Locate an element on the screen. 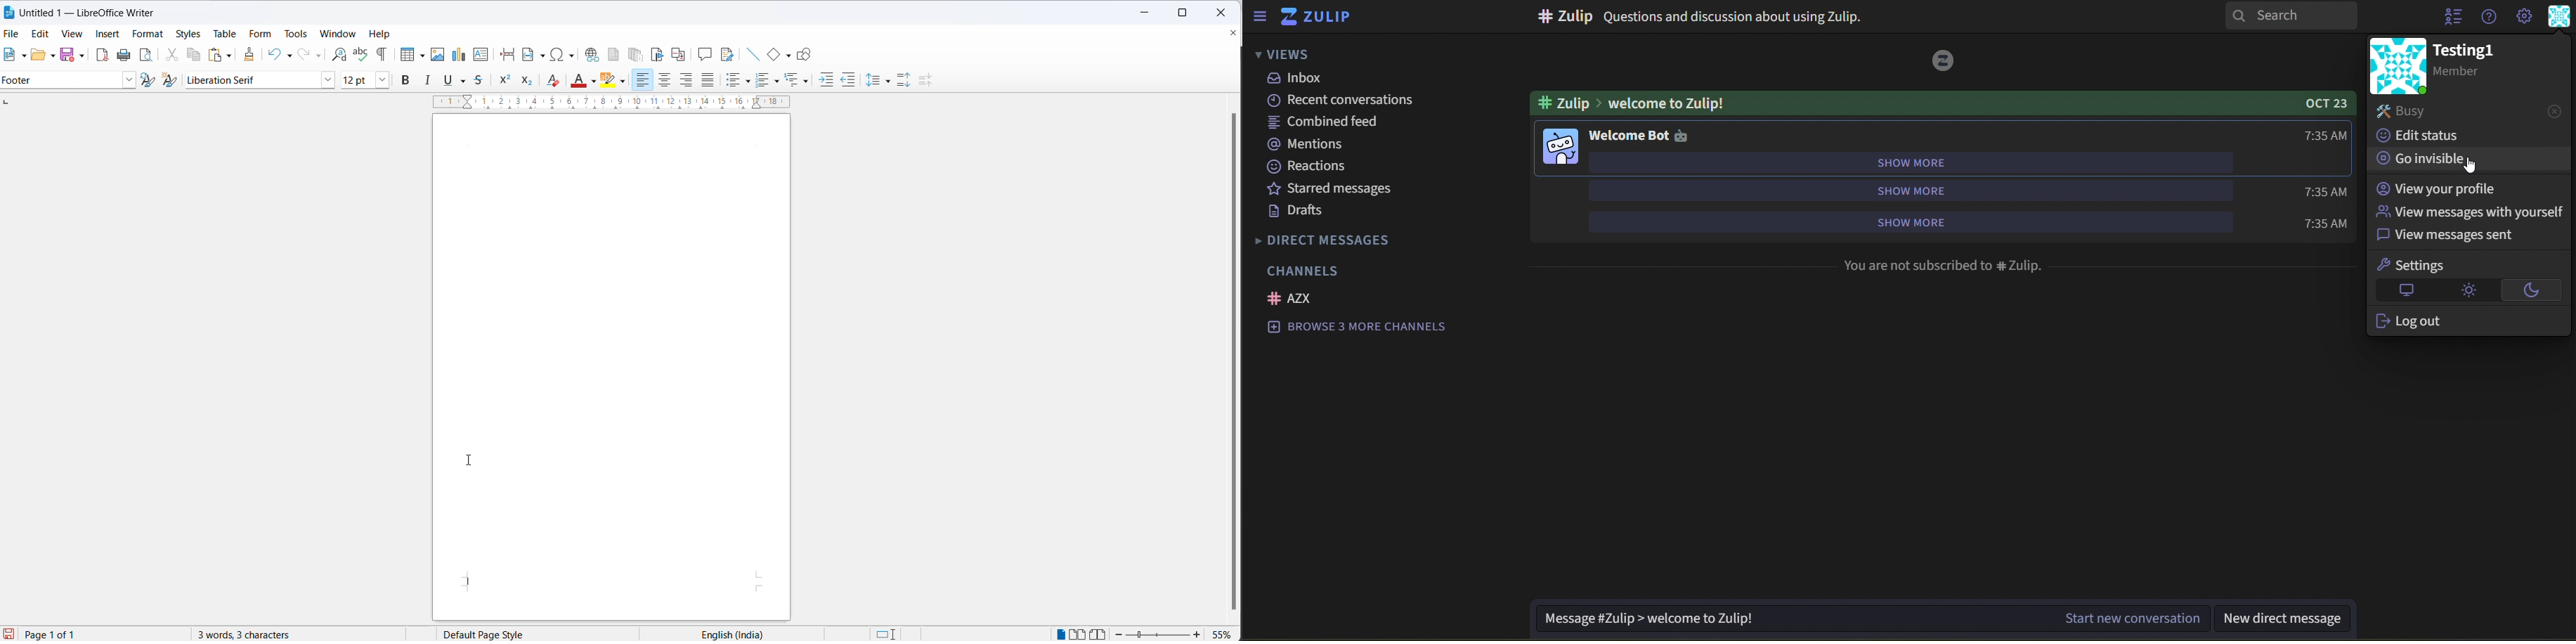 Image resolution: width=2576 pixels, height=644 pixels. format is located at coordinates (147, 33).